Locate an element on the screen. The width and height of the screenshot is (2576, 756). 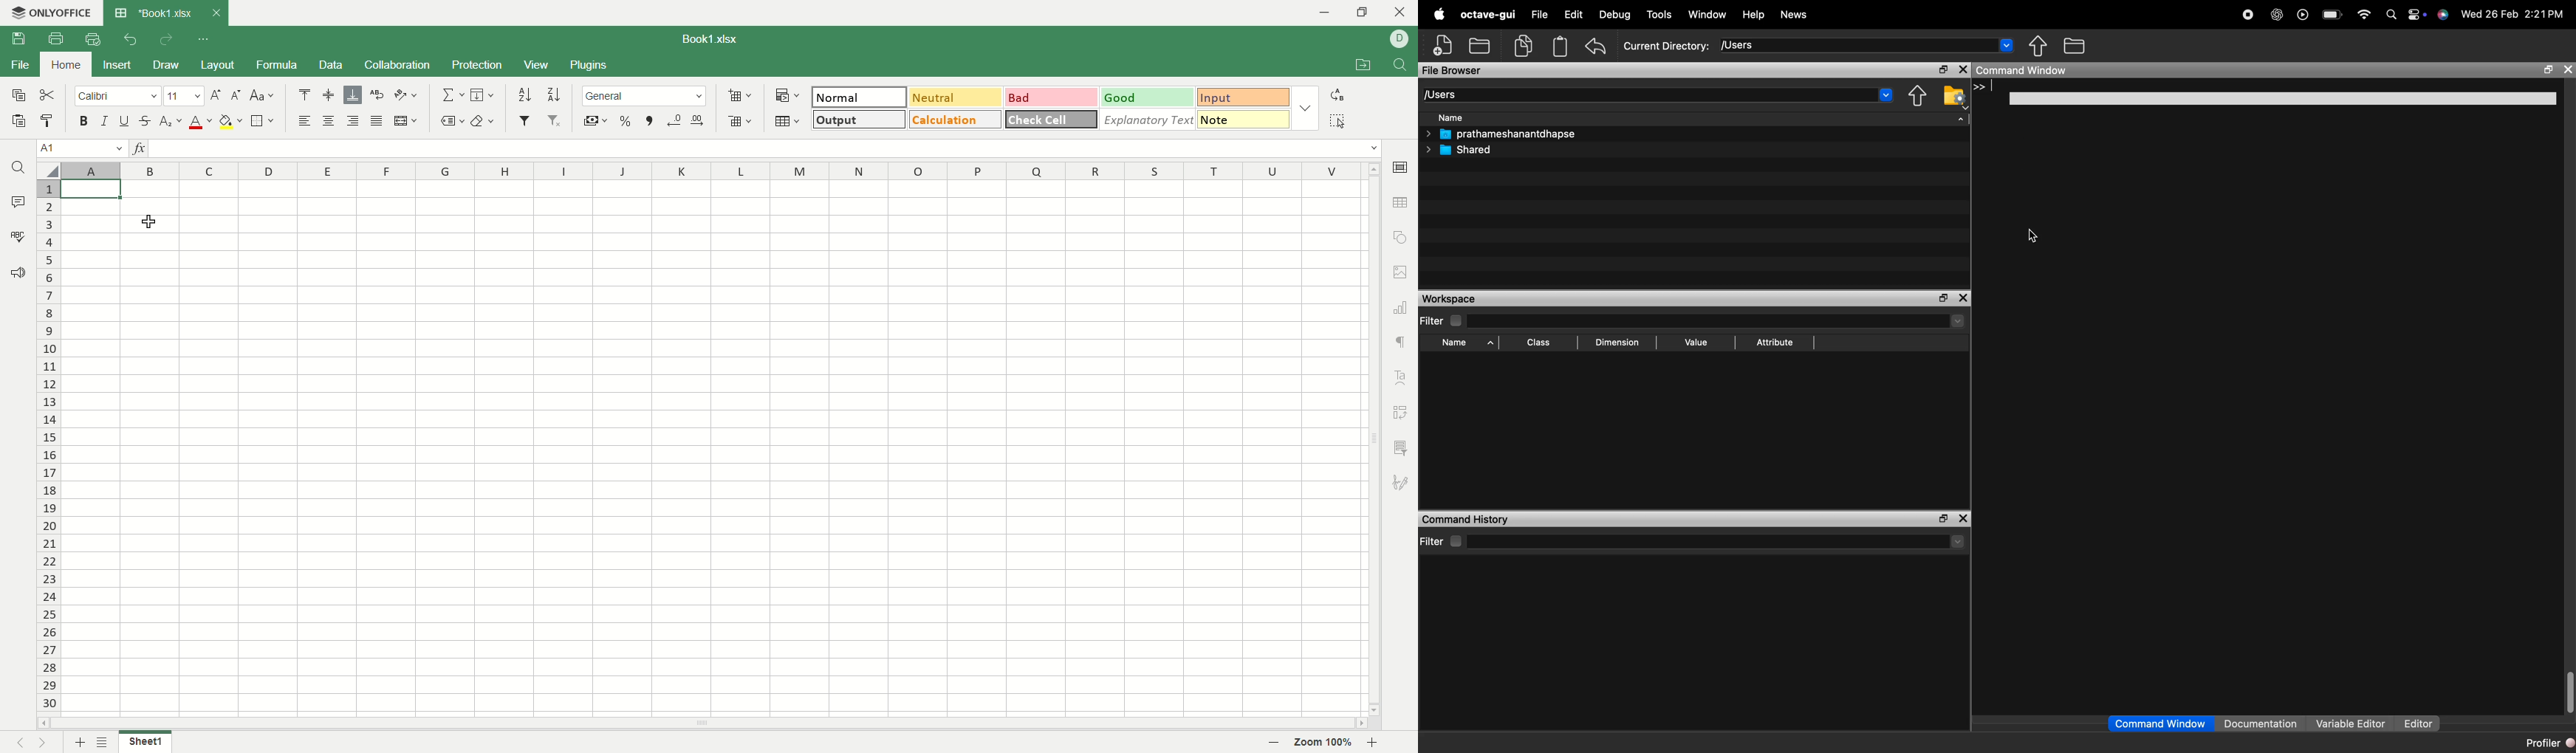
cursor is located at coordinates (150, 221).